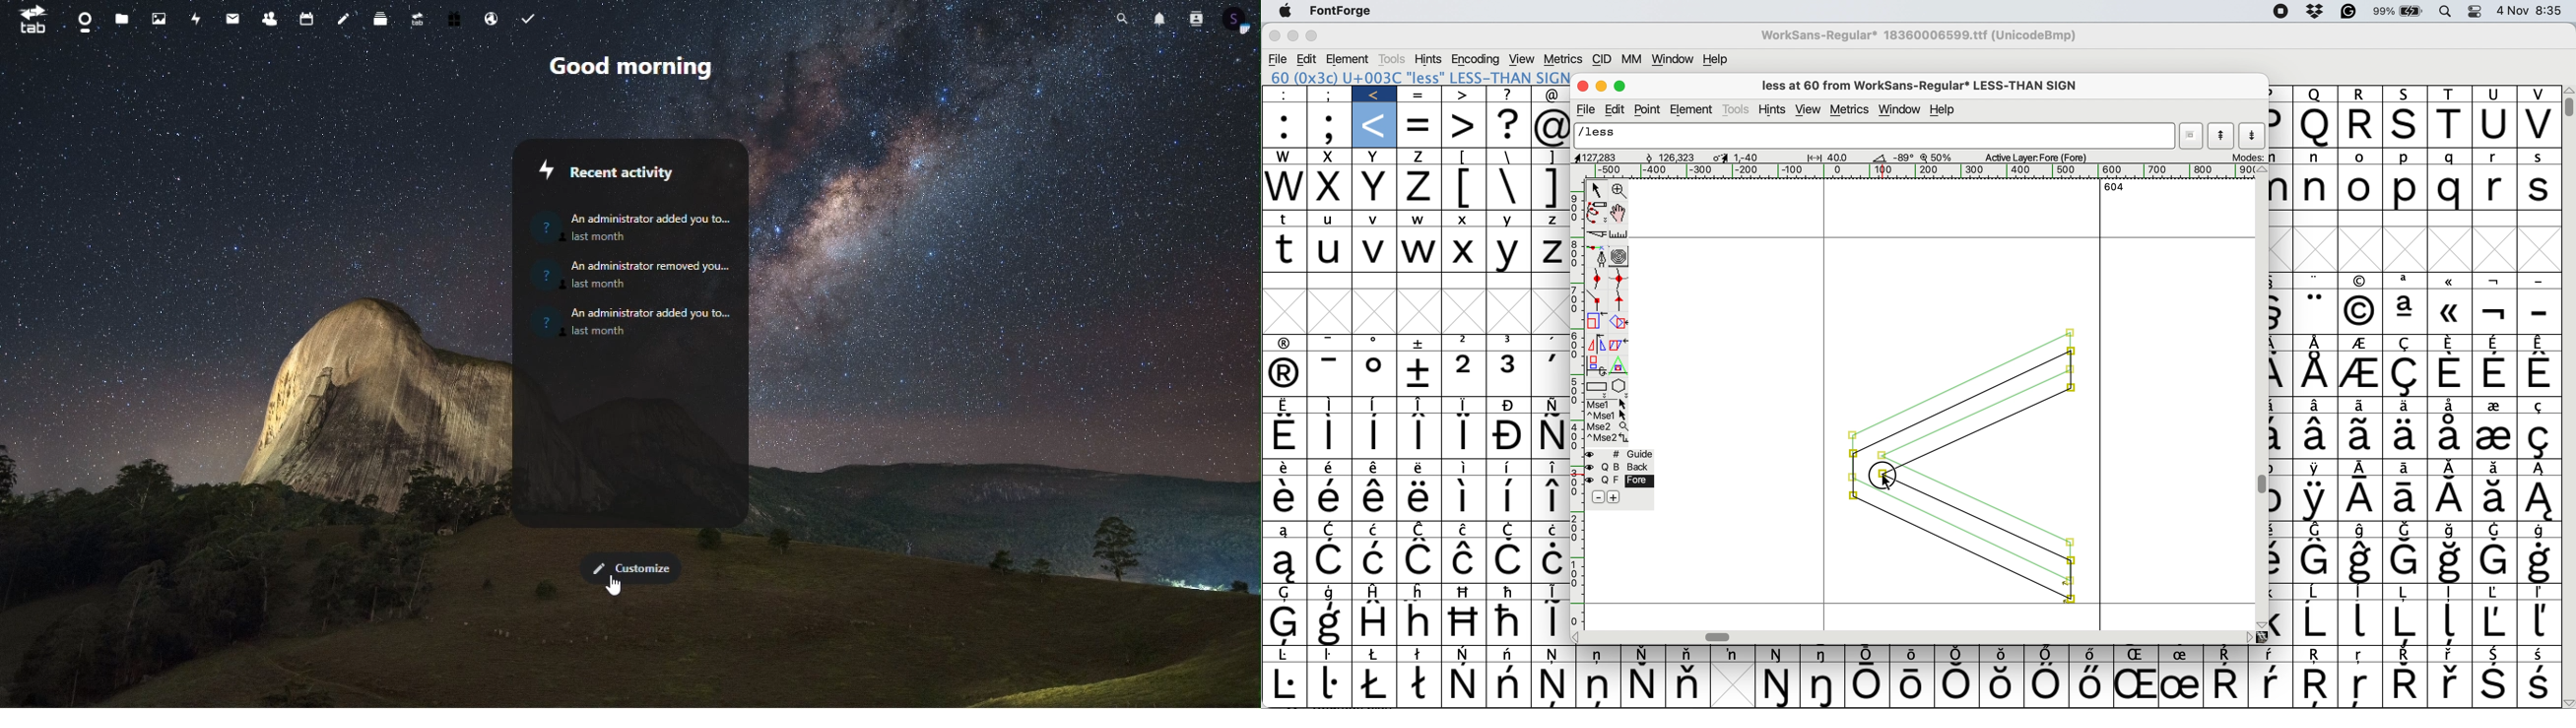 The image size is (2576, 728). What do you see at coordinates (1778, 686) in the screenshot?
I see `Symbol` at bounding box center [1778, 686].